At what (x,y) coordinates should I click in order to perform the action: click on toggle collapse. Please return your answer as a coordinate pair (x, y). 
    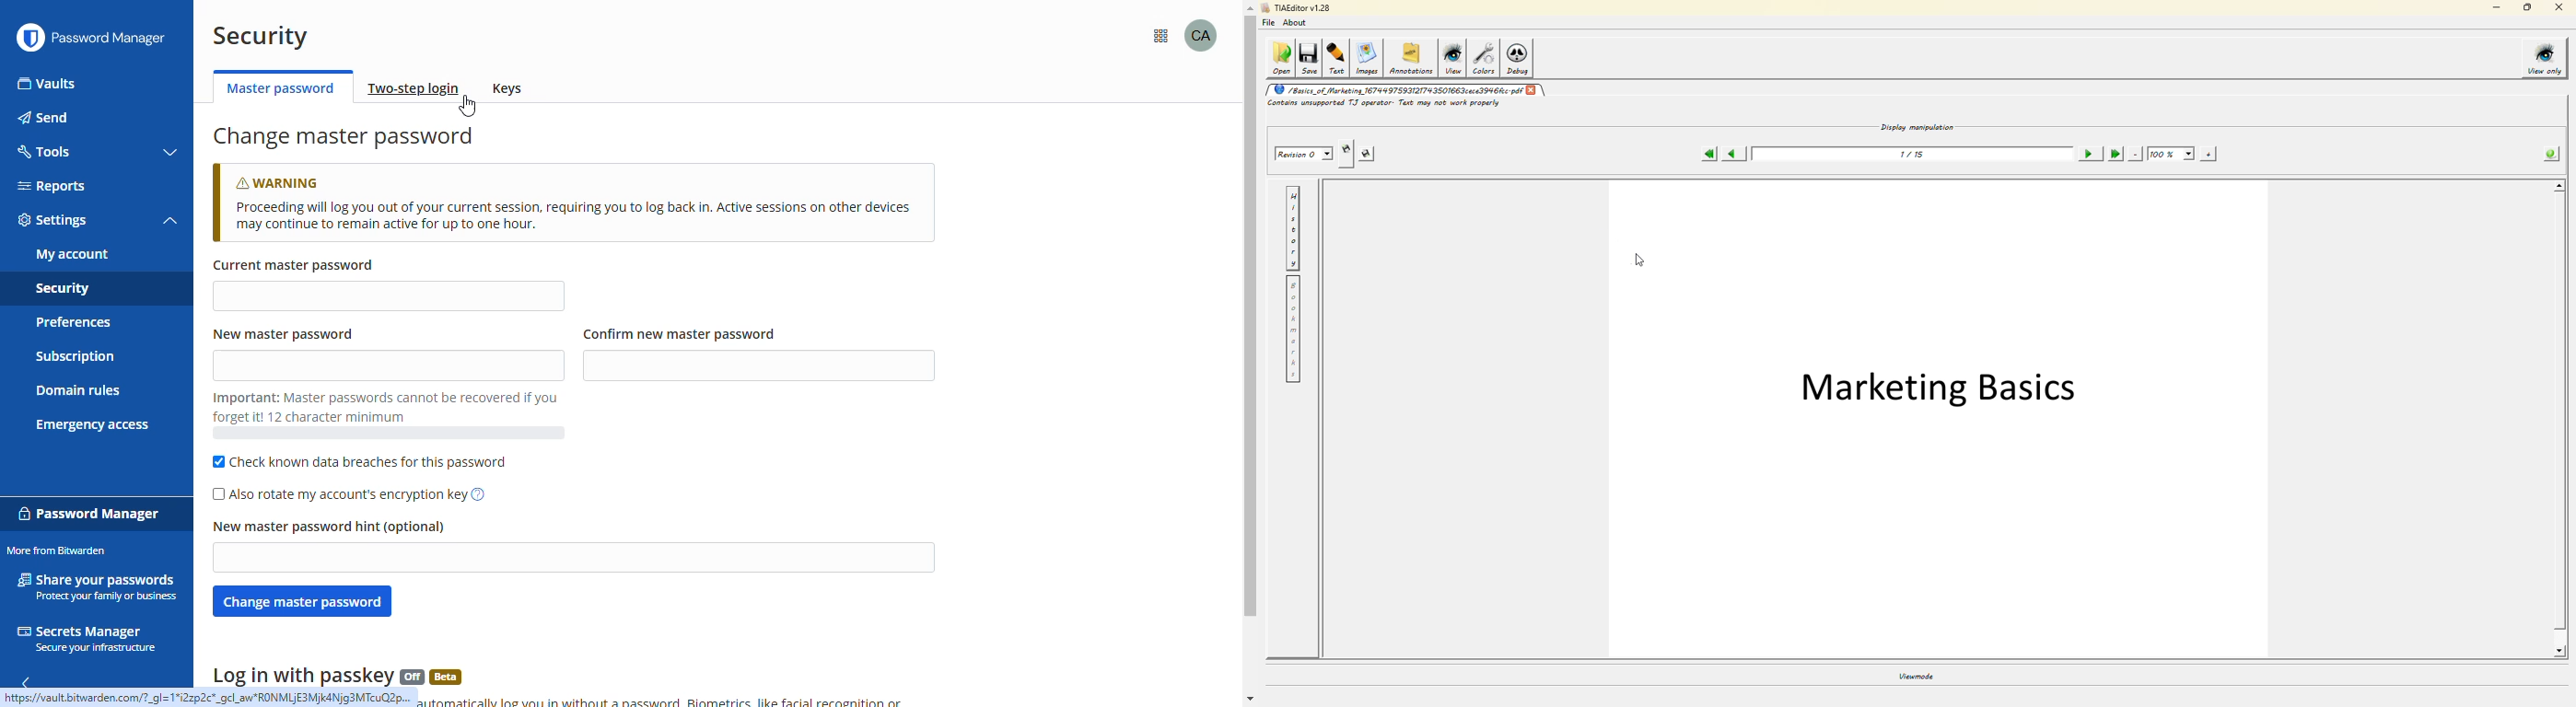
    Looking at the image, I should click on (172, 153).